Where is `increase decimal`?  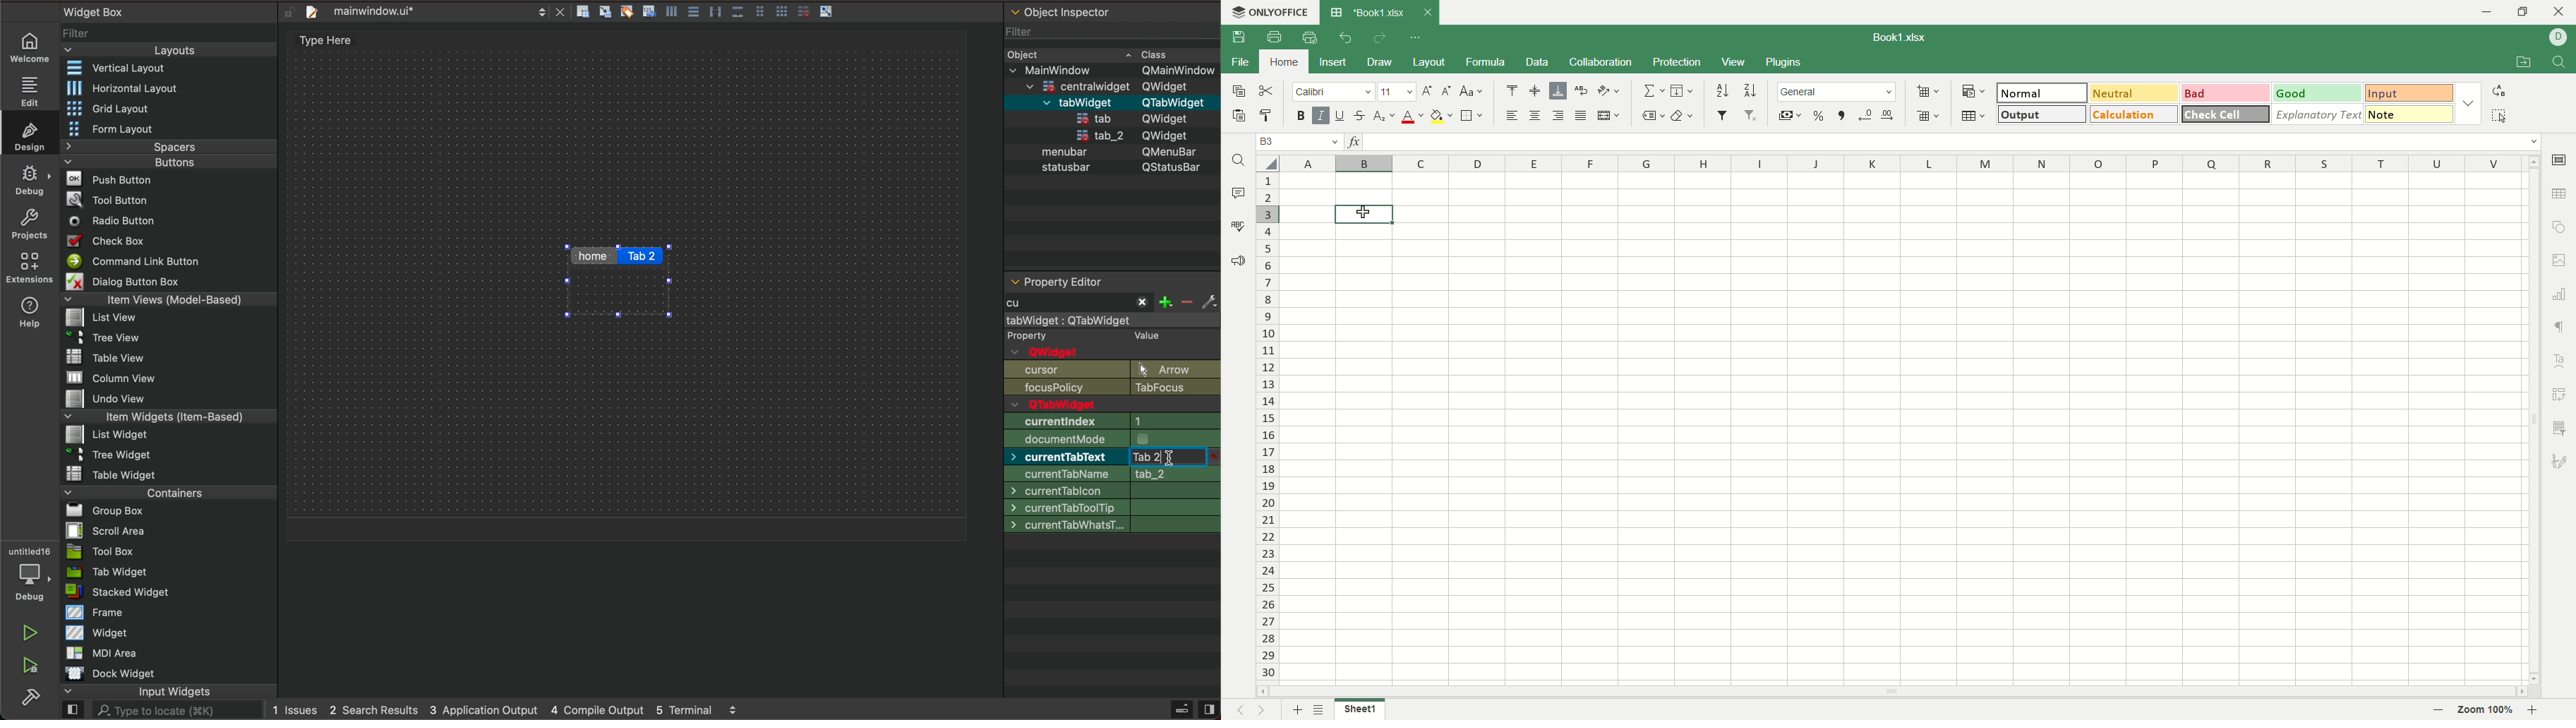 increase decimal is located at coordinates (1866, 116).